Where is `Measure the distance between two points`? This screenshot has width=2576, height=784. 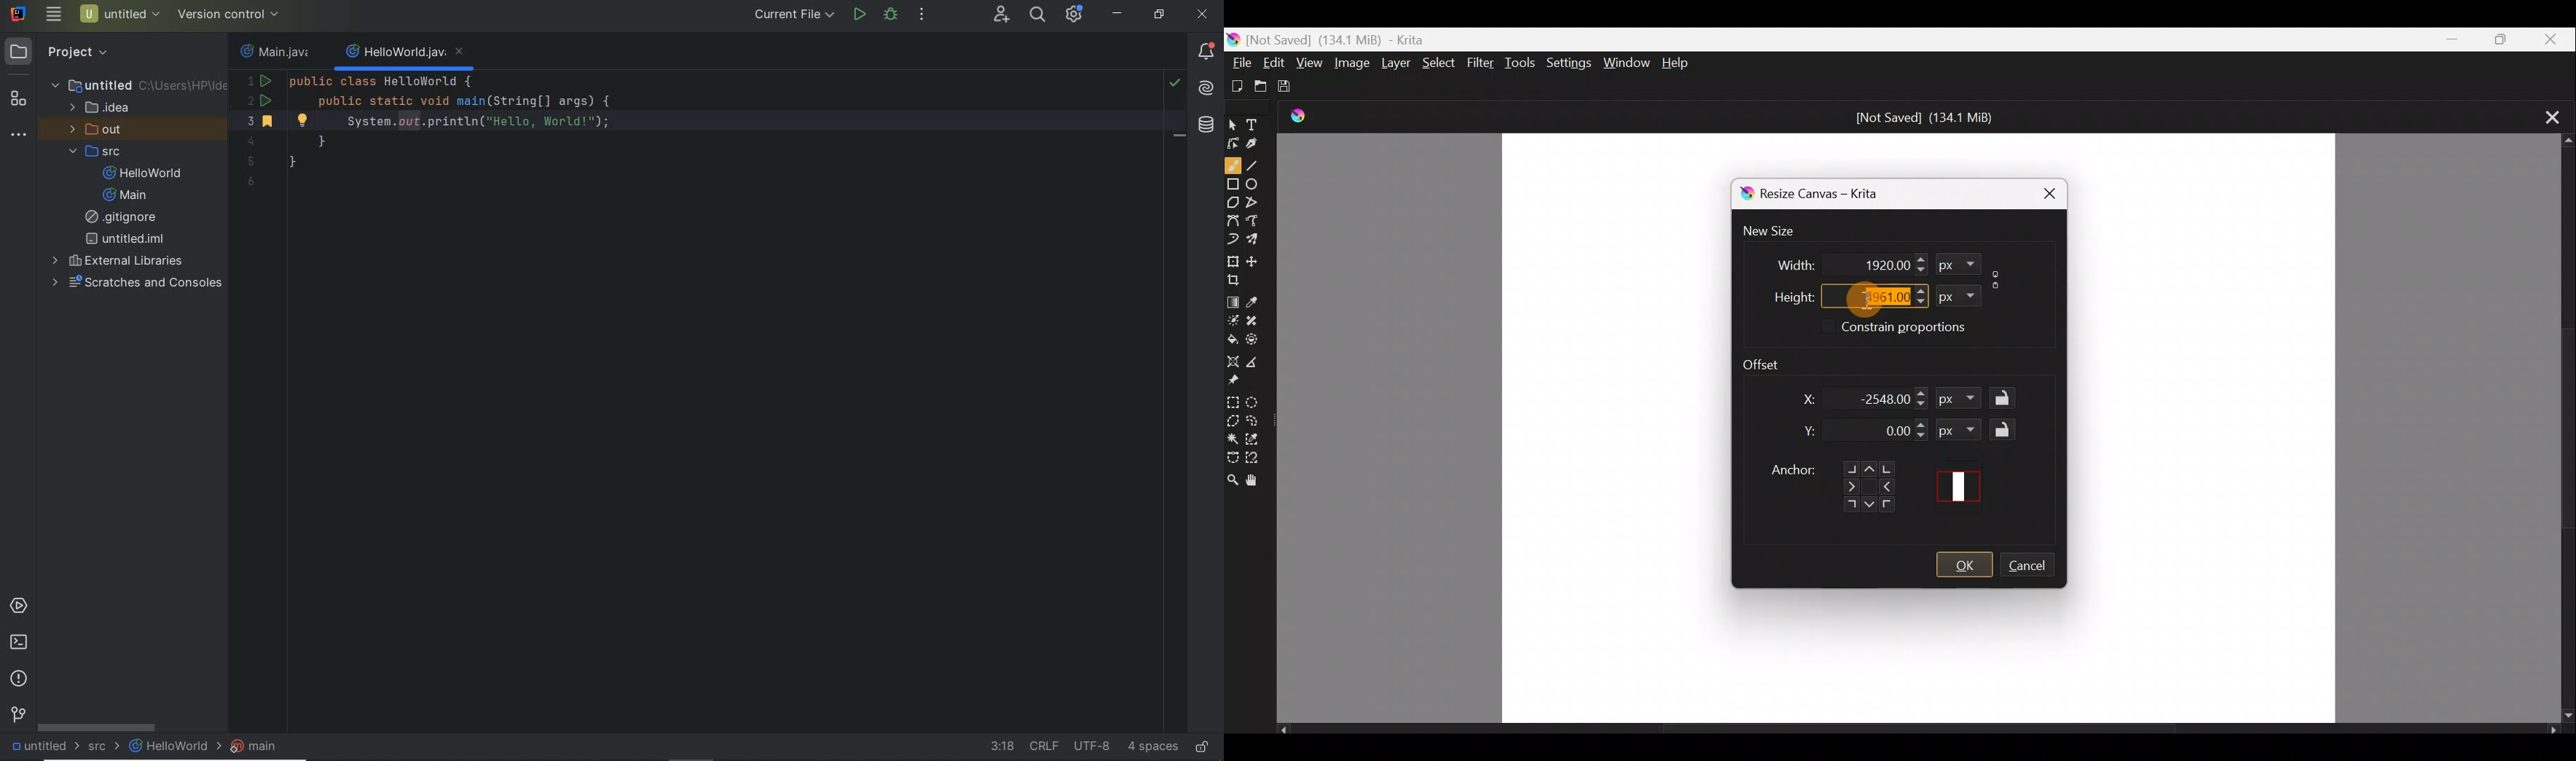 Measure the distance between two points is located at coordinates (1256, 363).